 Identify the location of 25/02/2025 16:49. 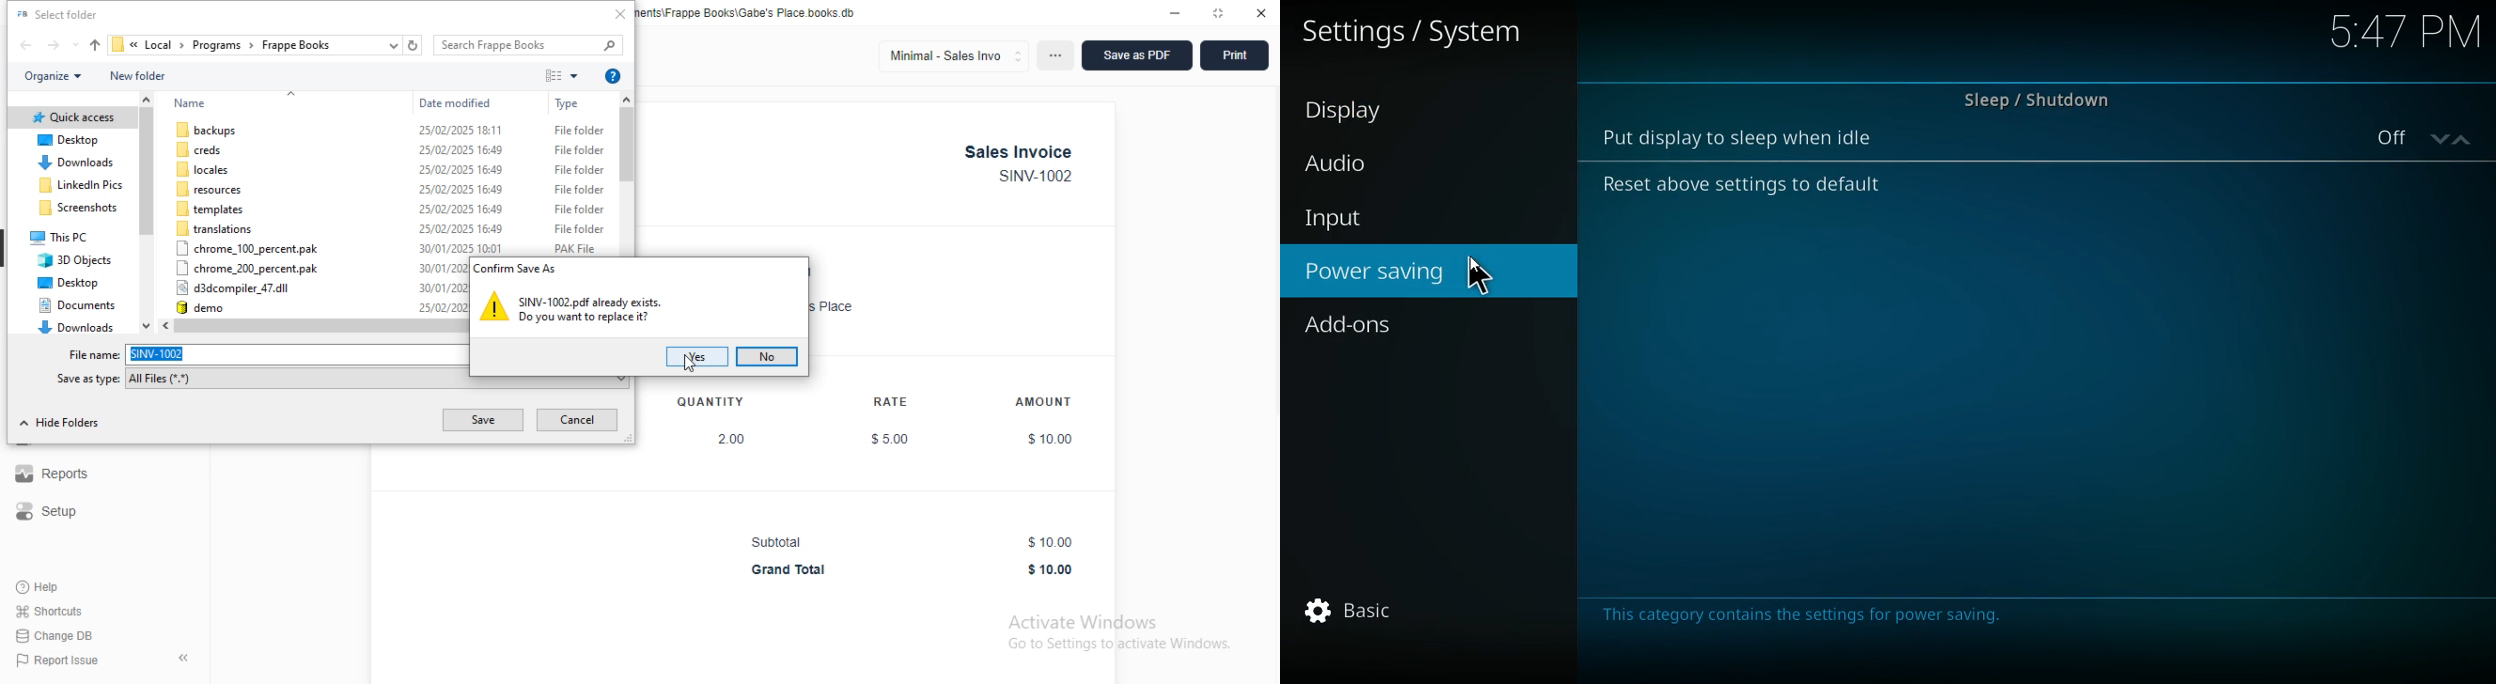
(460, 189).